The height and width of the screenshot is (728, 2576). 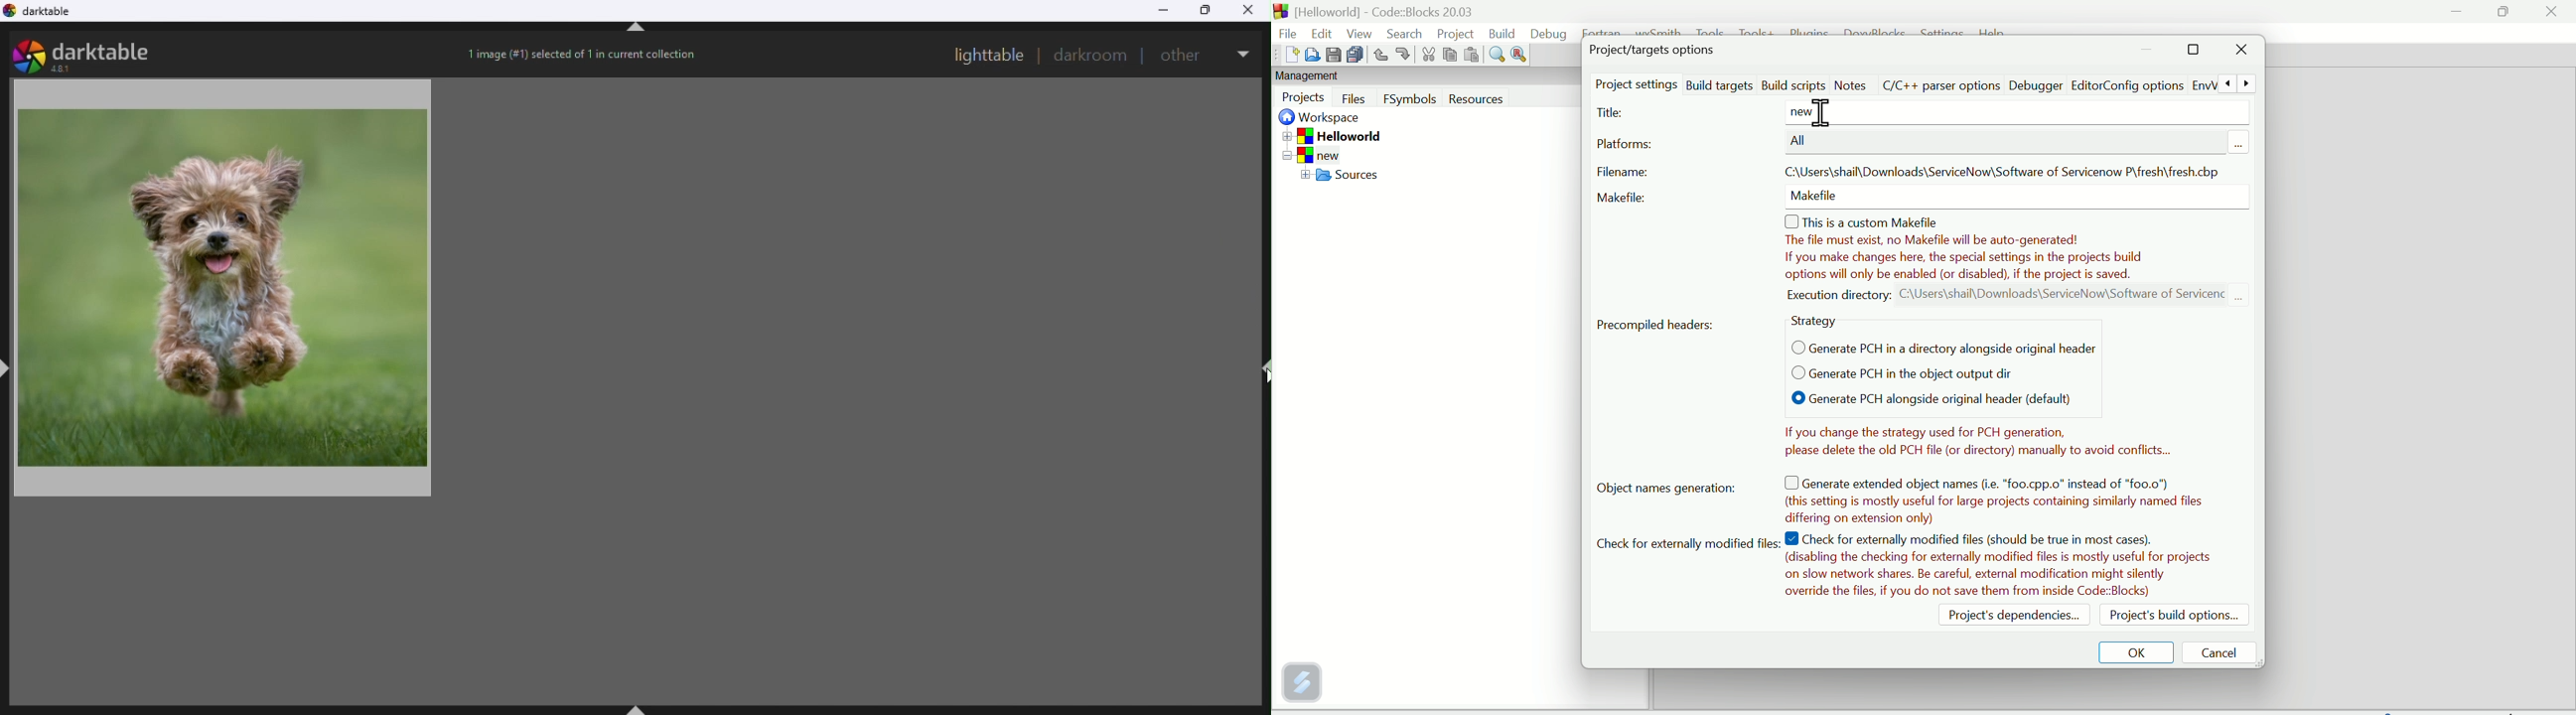 I want to click on C/C++ parser option, so click(x=1942, y=83).